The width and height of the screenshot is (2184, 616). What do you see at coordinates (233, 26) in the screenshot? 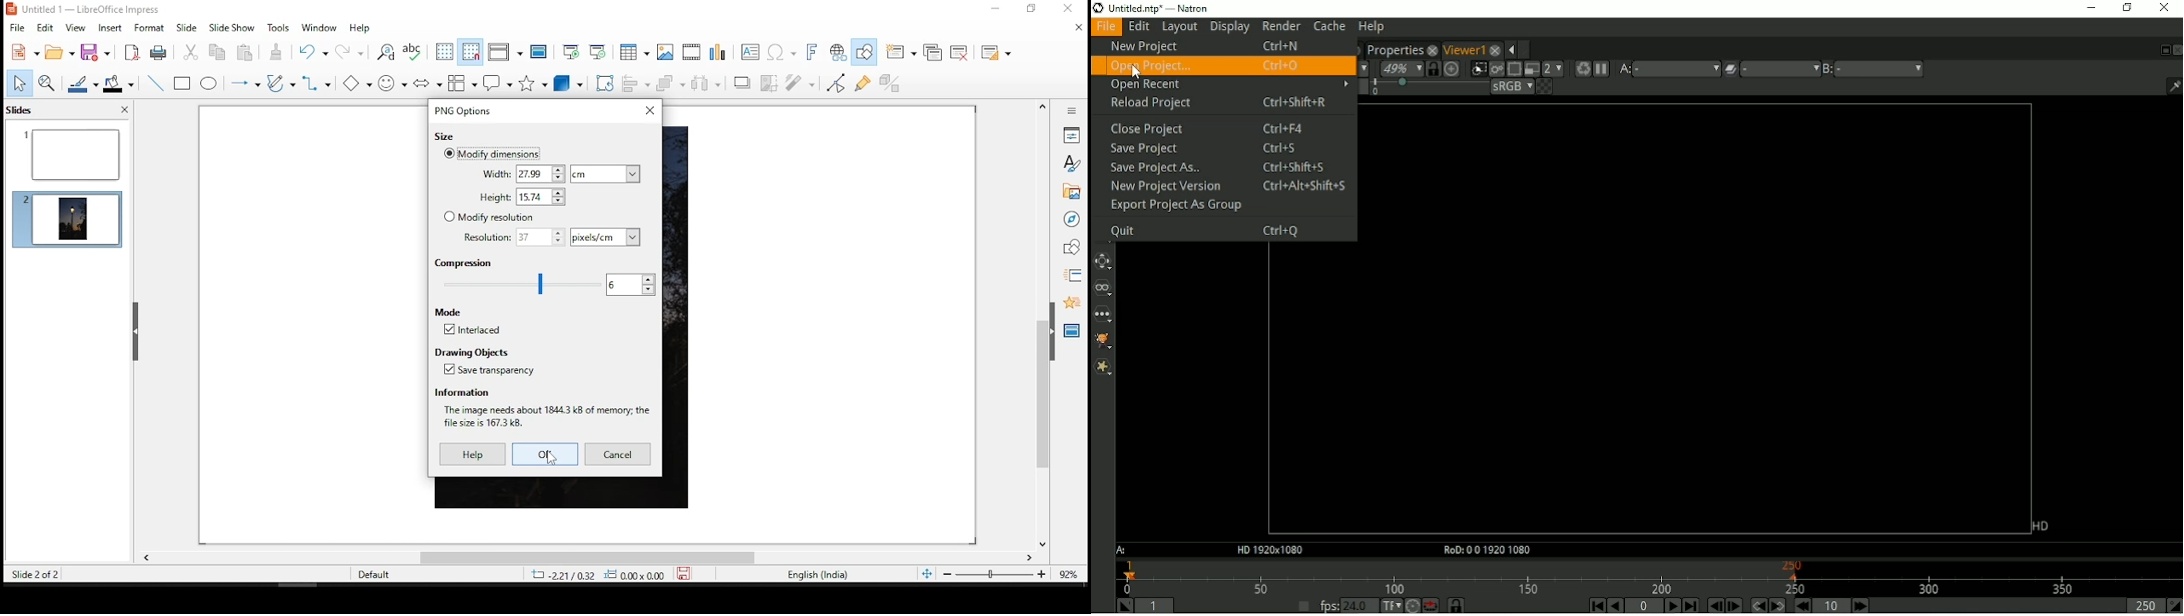
I see `slide show` at bounding box center [233, 26].